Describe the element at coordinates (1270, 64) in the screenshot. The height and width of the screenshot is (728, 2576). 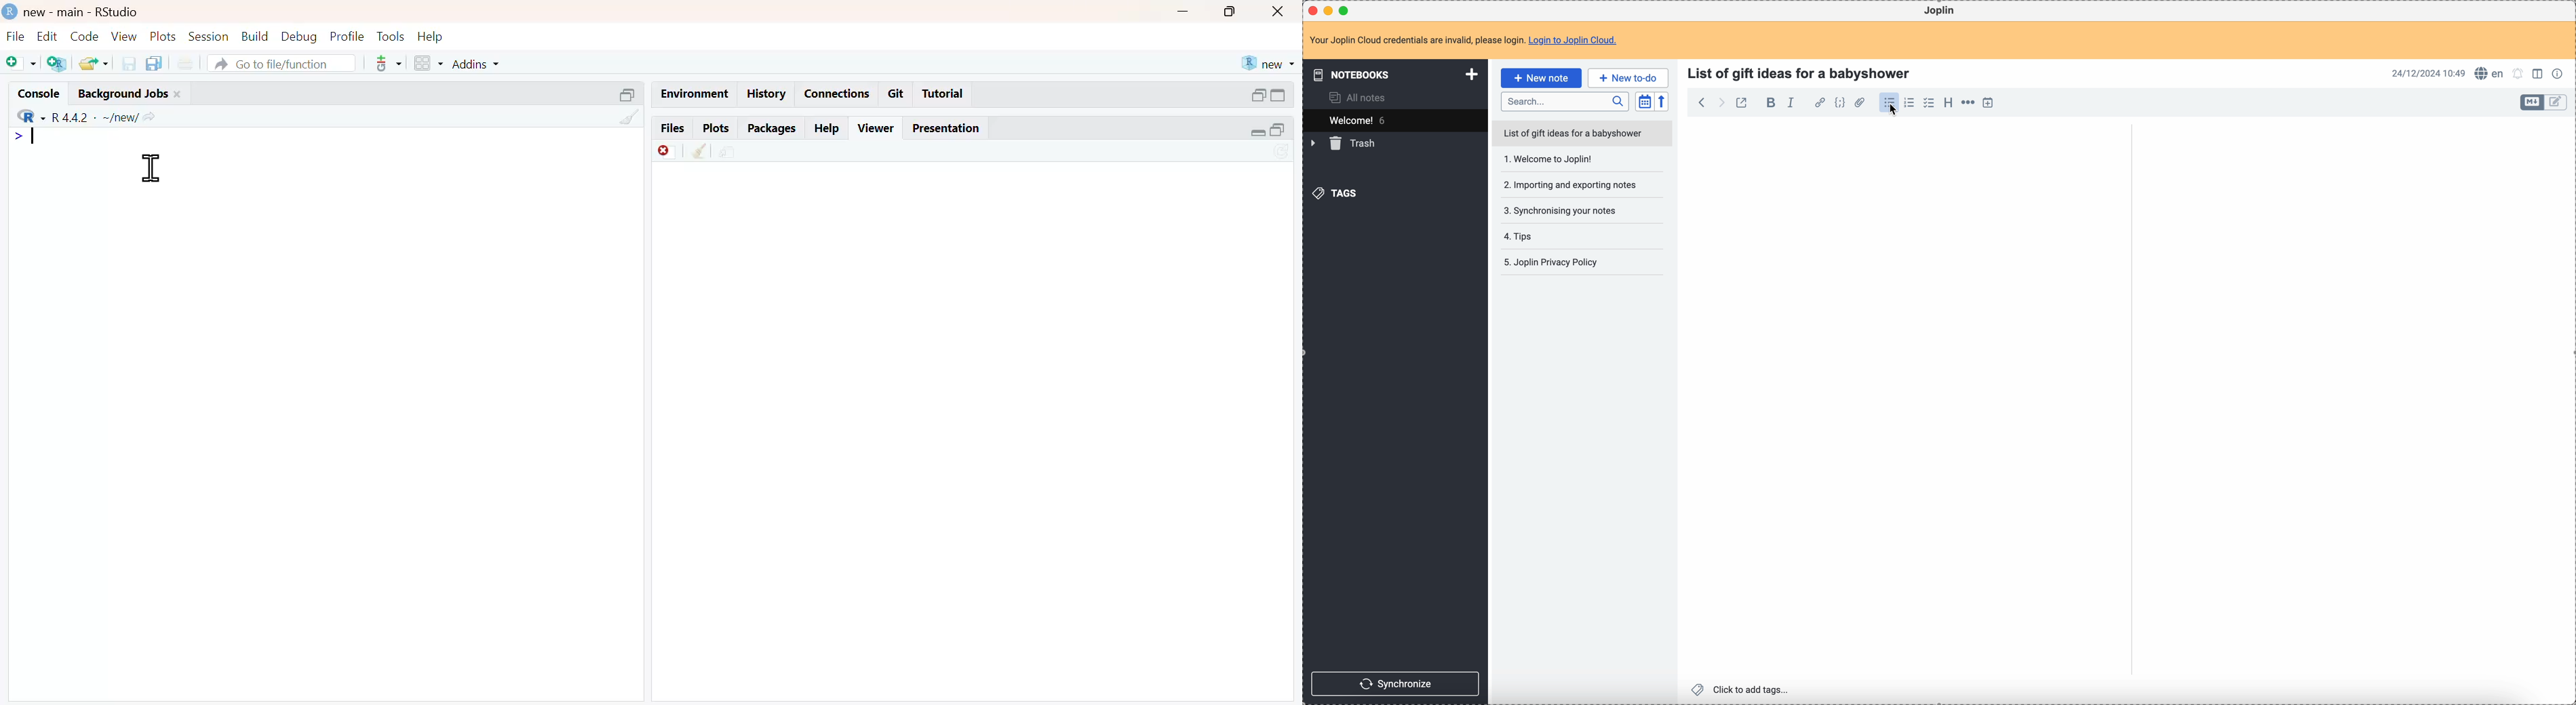
I see `new` at that location.